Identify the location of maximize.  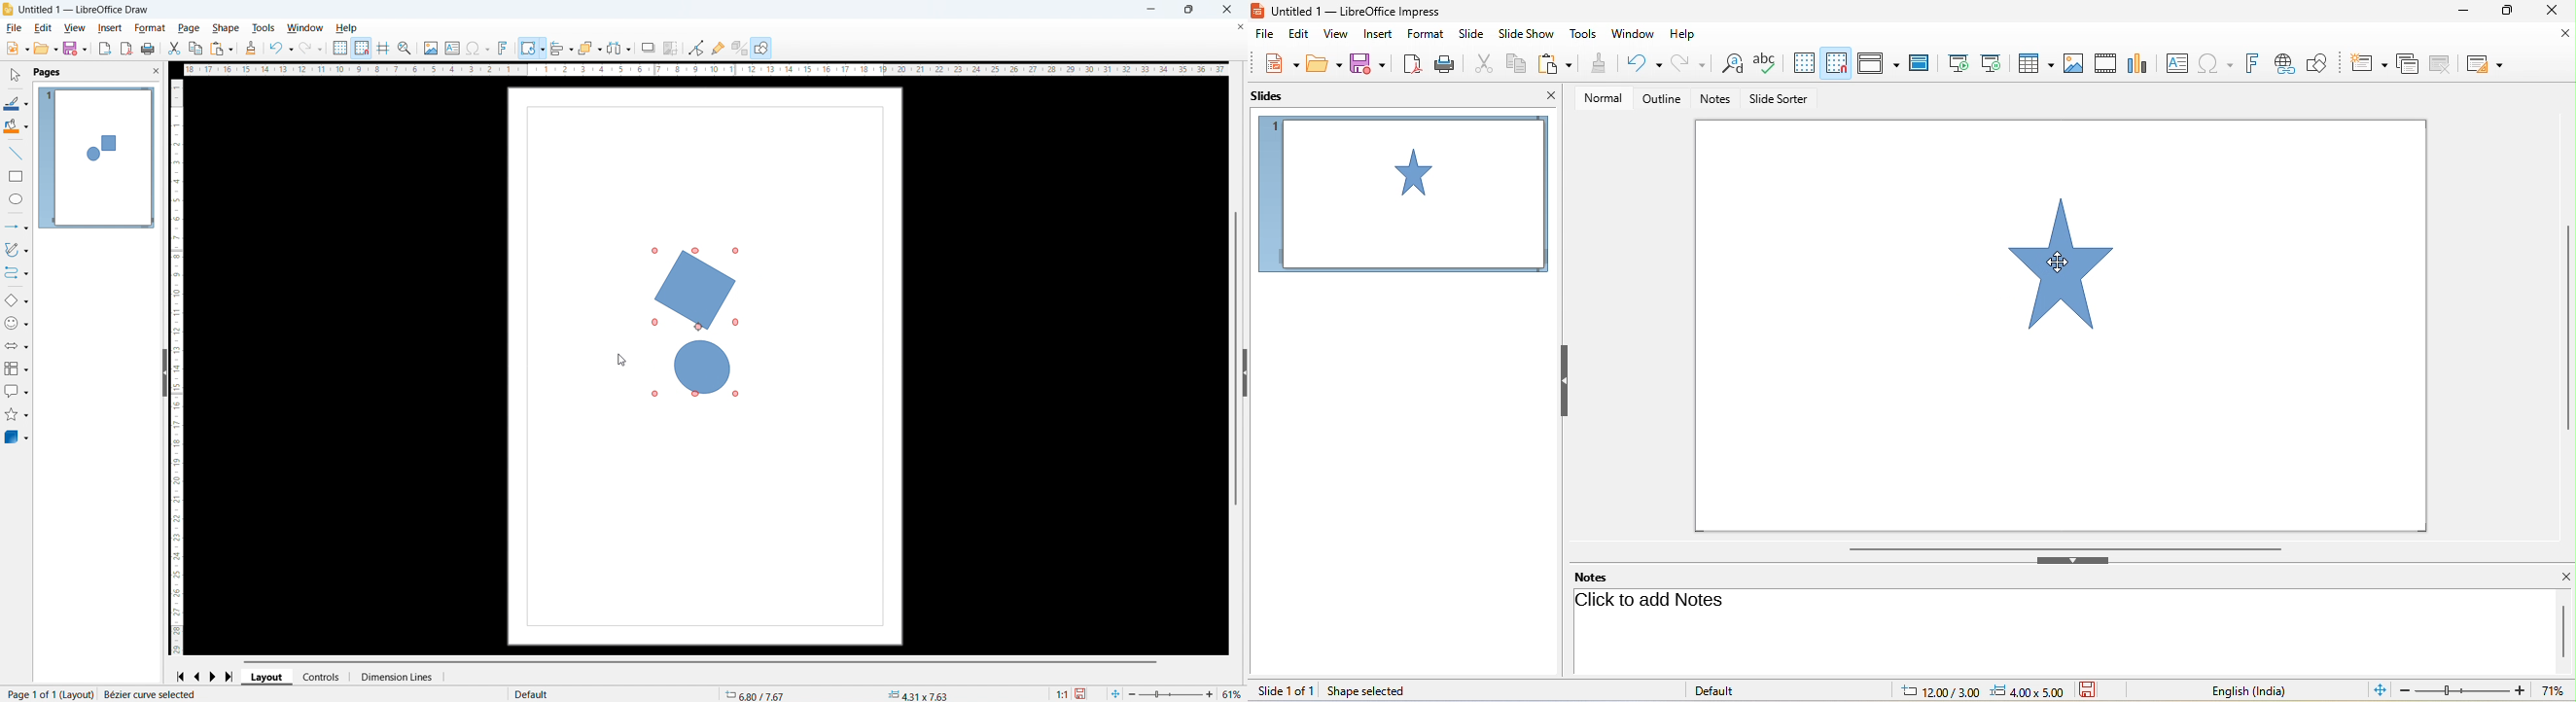
(2508, 10).